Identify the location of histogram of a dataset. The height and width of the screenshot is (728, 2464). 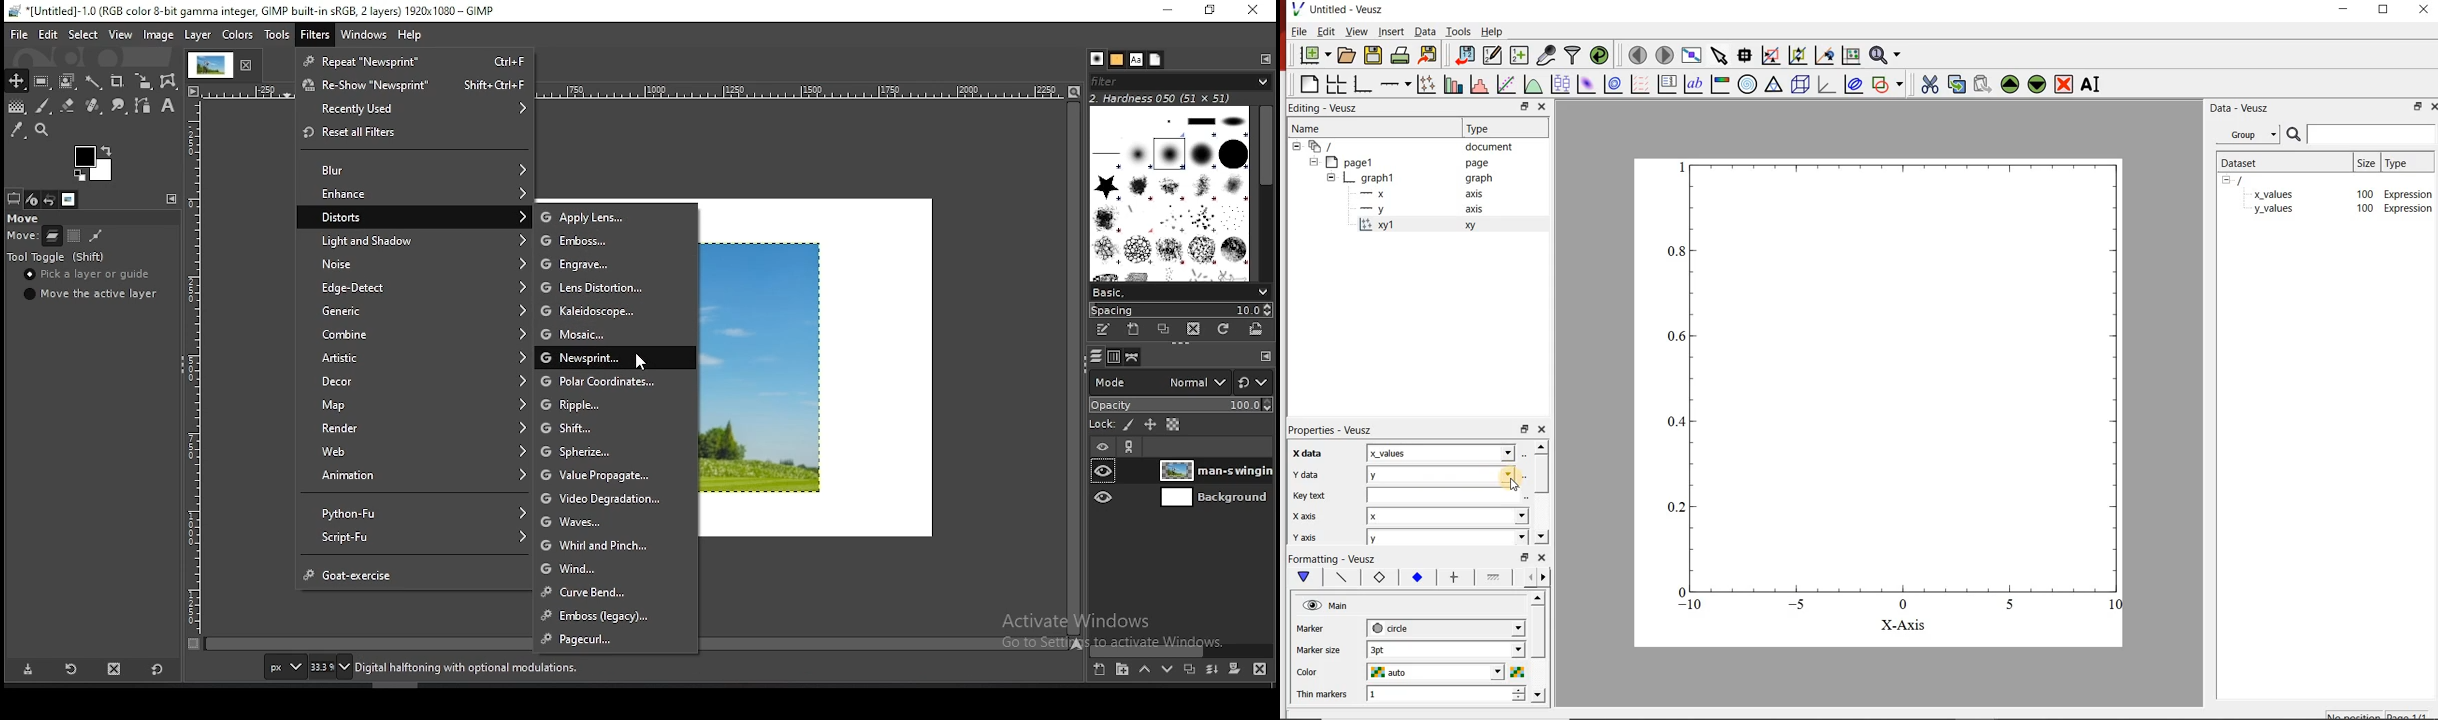
(1480, 85).